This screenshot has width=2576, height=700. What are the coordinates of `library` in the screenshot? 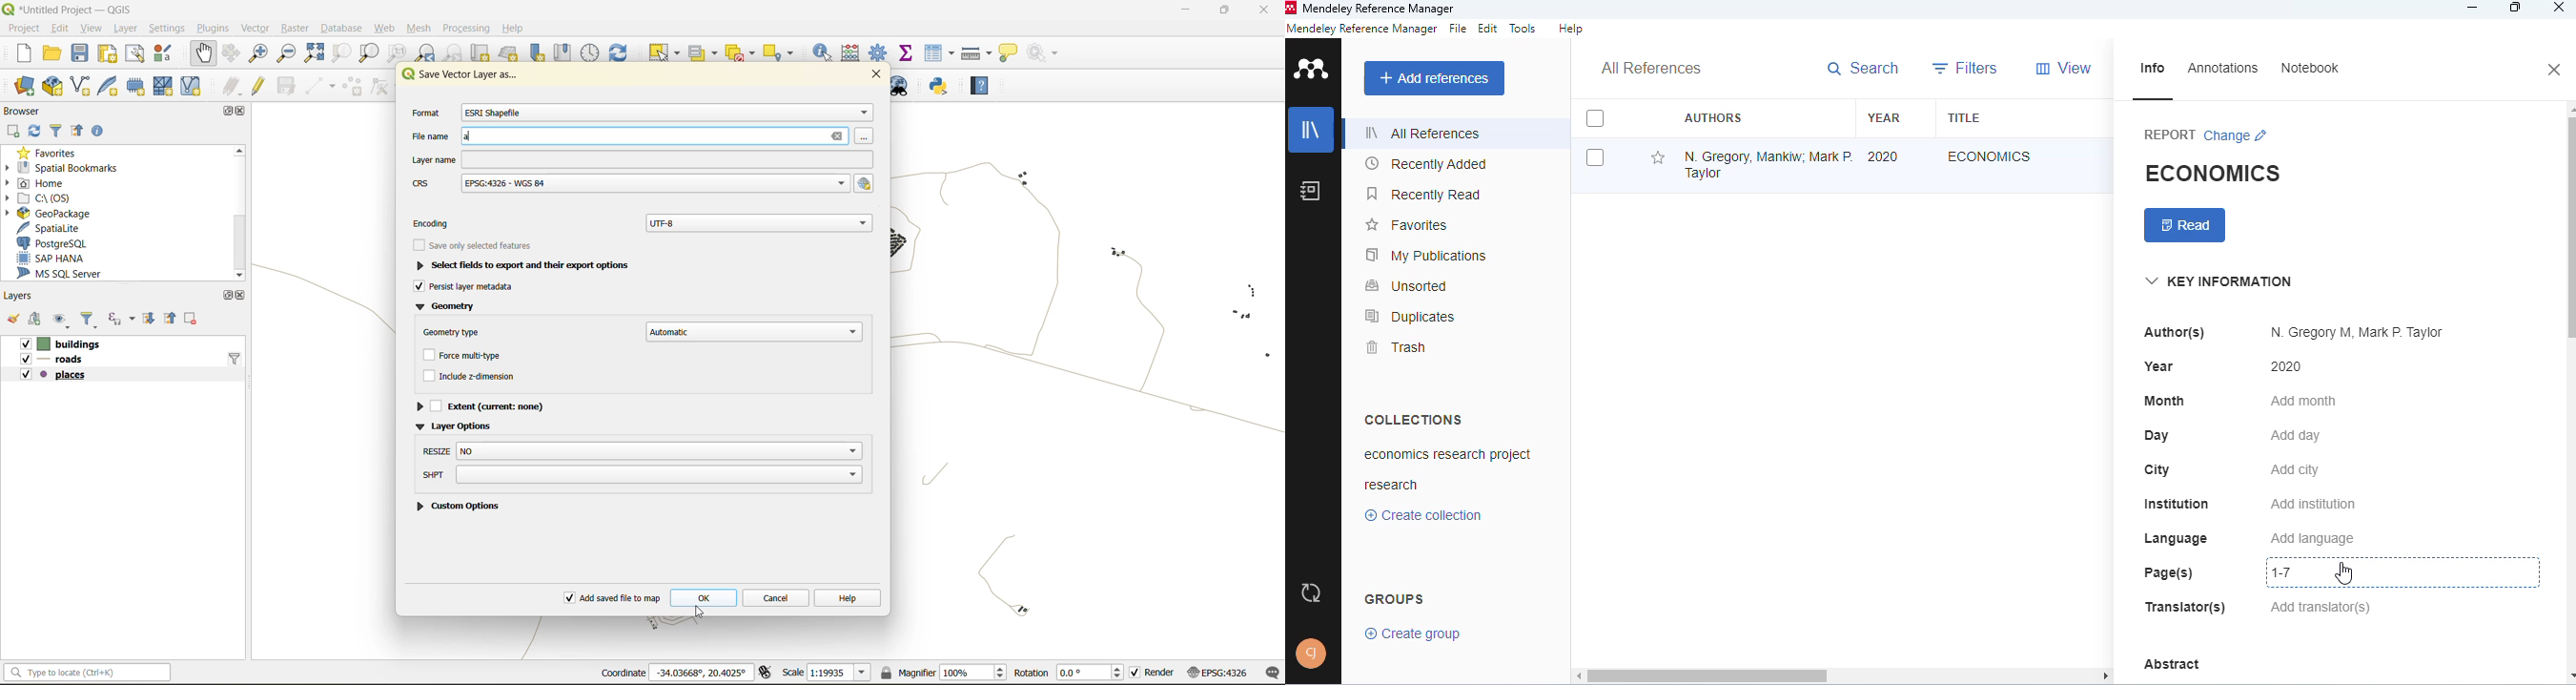 It's located at (1312, 130).